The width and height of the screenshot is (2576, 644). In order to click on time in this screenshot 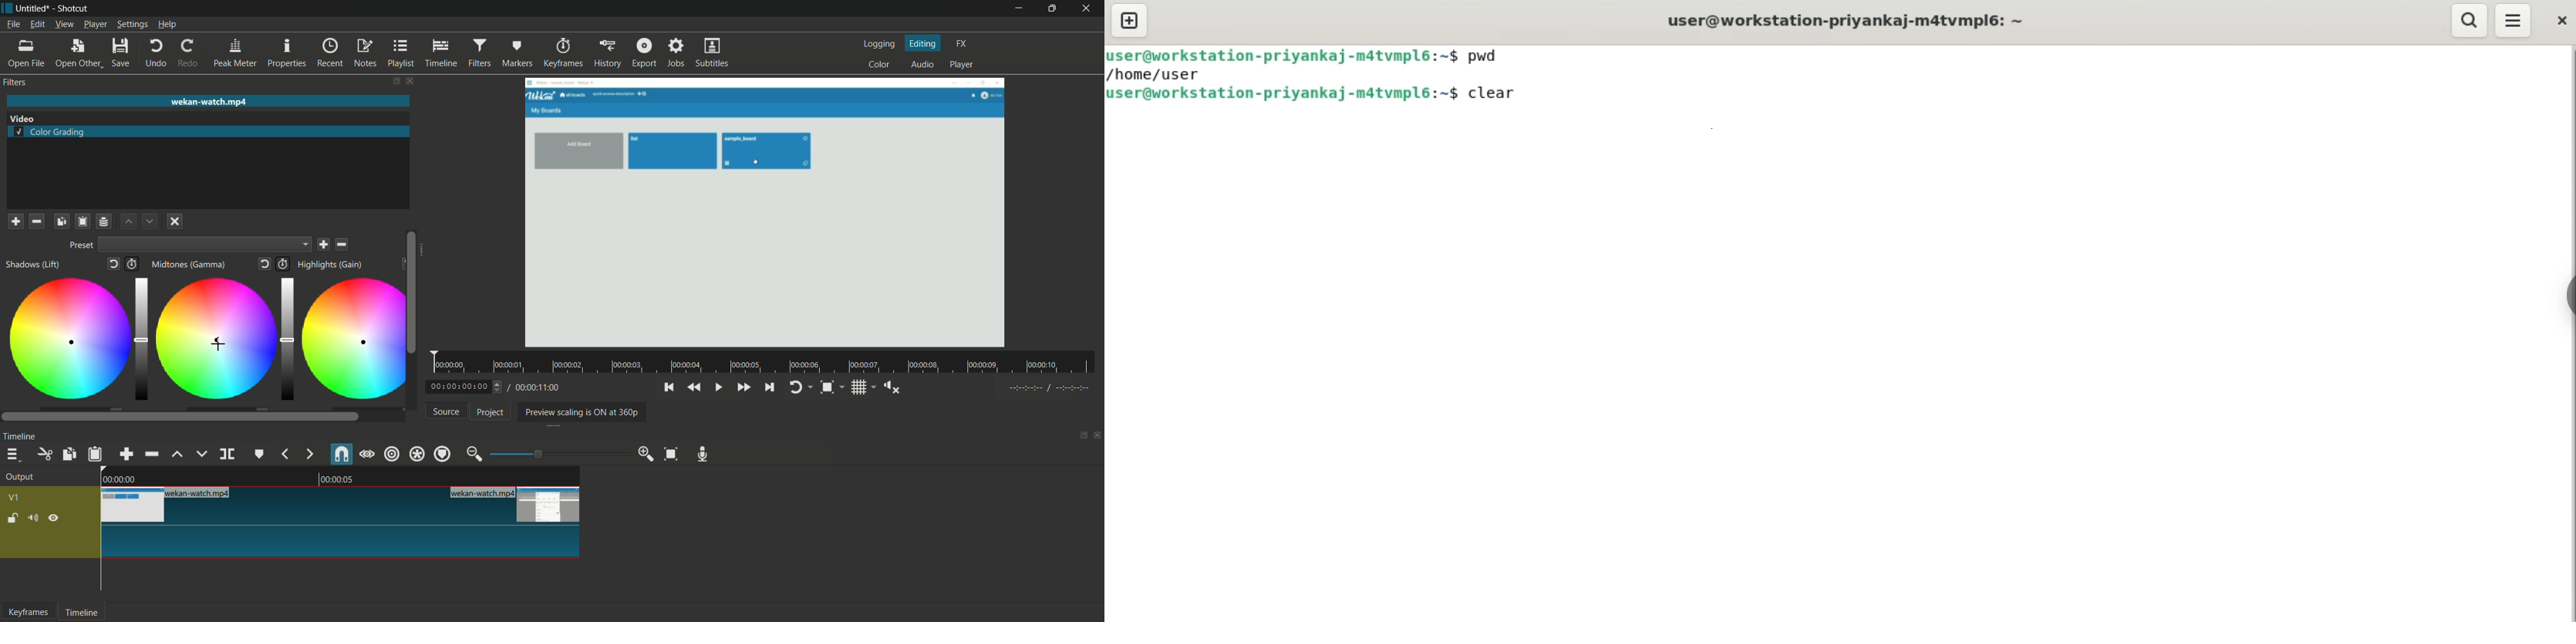, I will do `click(767, 363)`.